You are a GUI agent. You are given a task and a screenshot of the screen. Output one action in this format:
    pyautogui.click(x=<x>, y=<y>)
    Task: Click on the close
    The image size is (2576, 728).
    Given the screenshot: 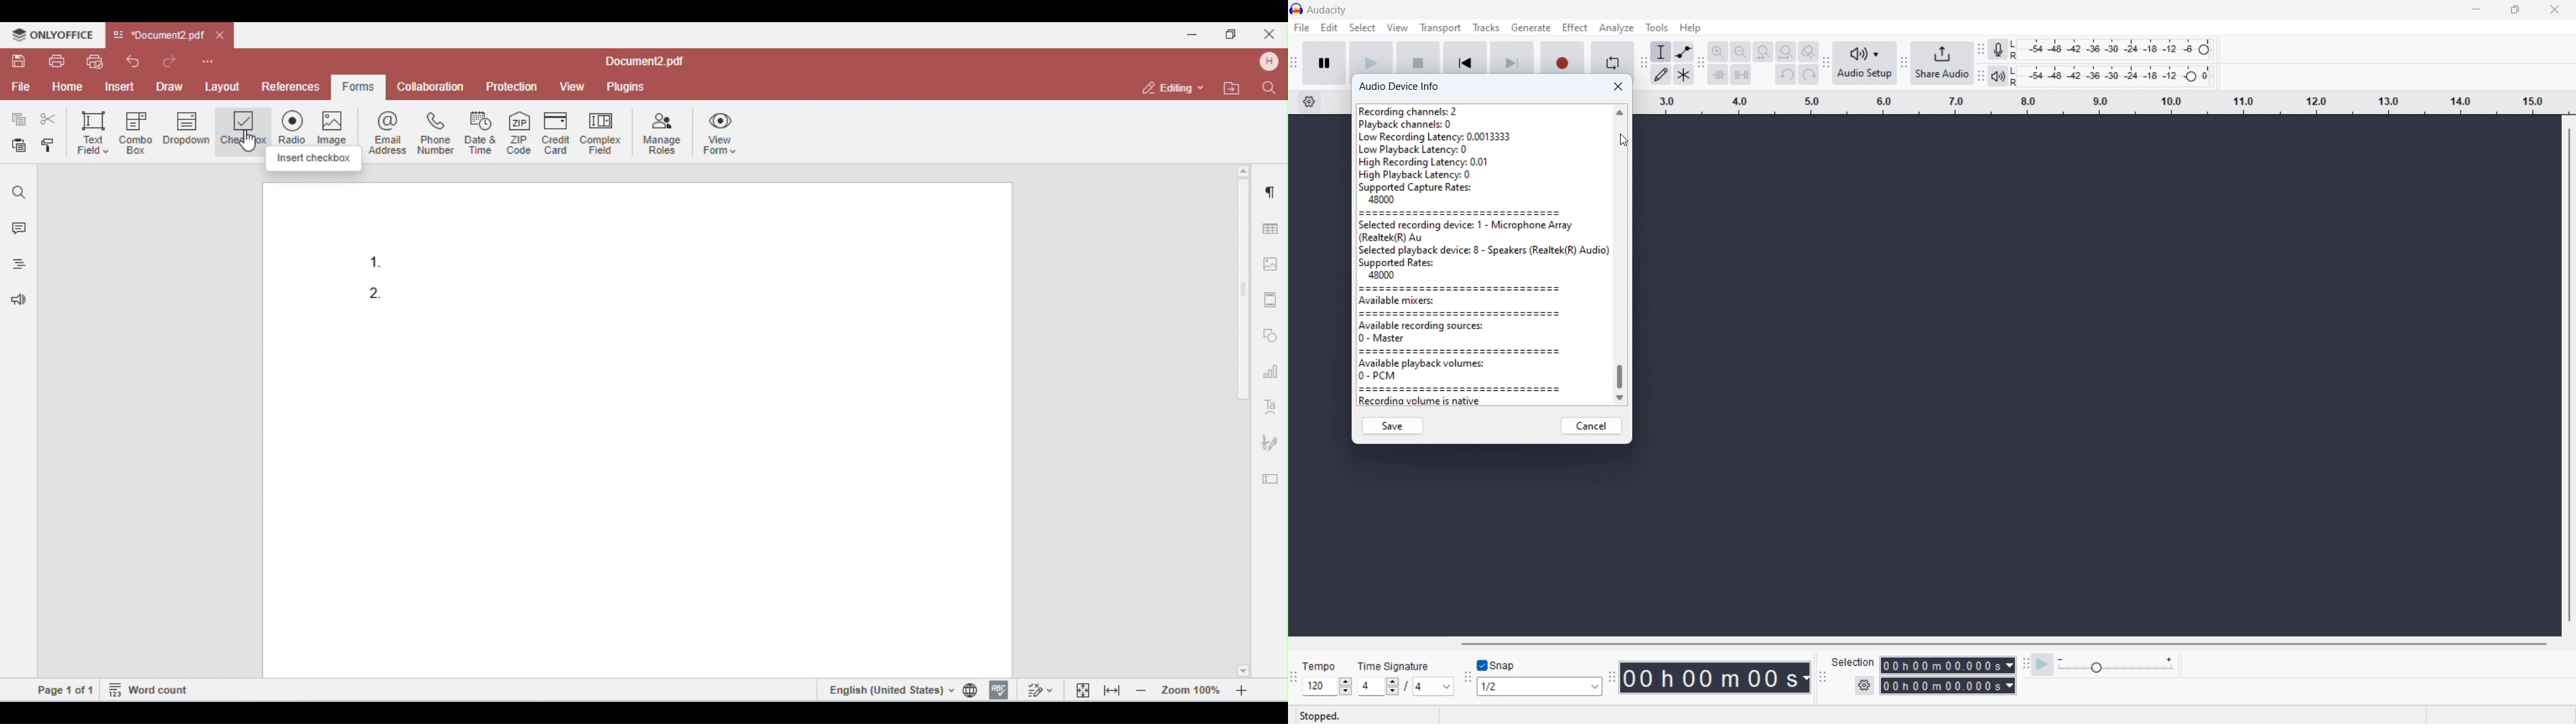 What is the action you would take?
    pyautogui.click(x=2556, y=10)
    